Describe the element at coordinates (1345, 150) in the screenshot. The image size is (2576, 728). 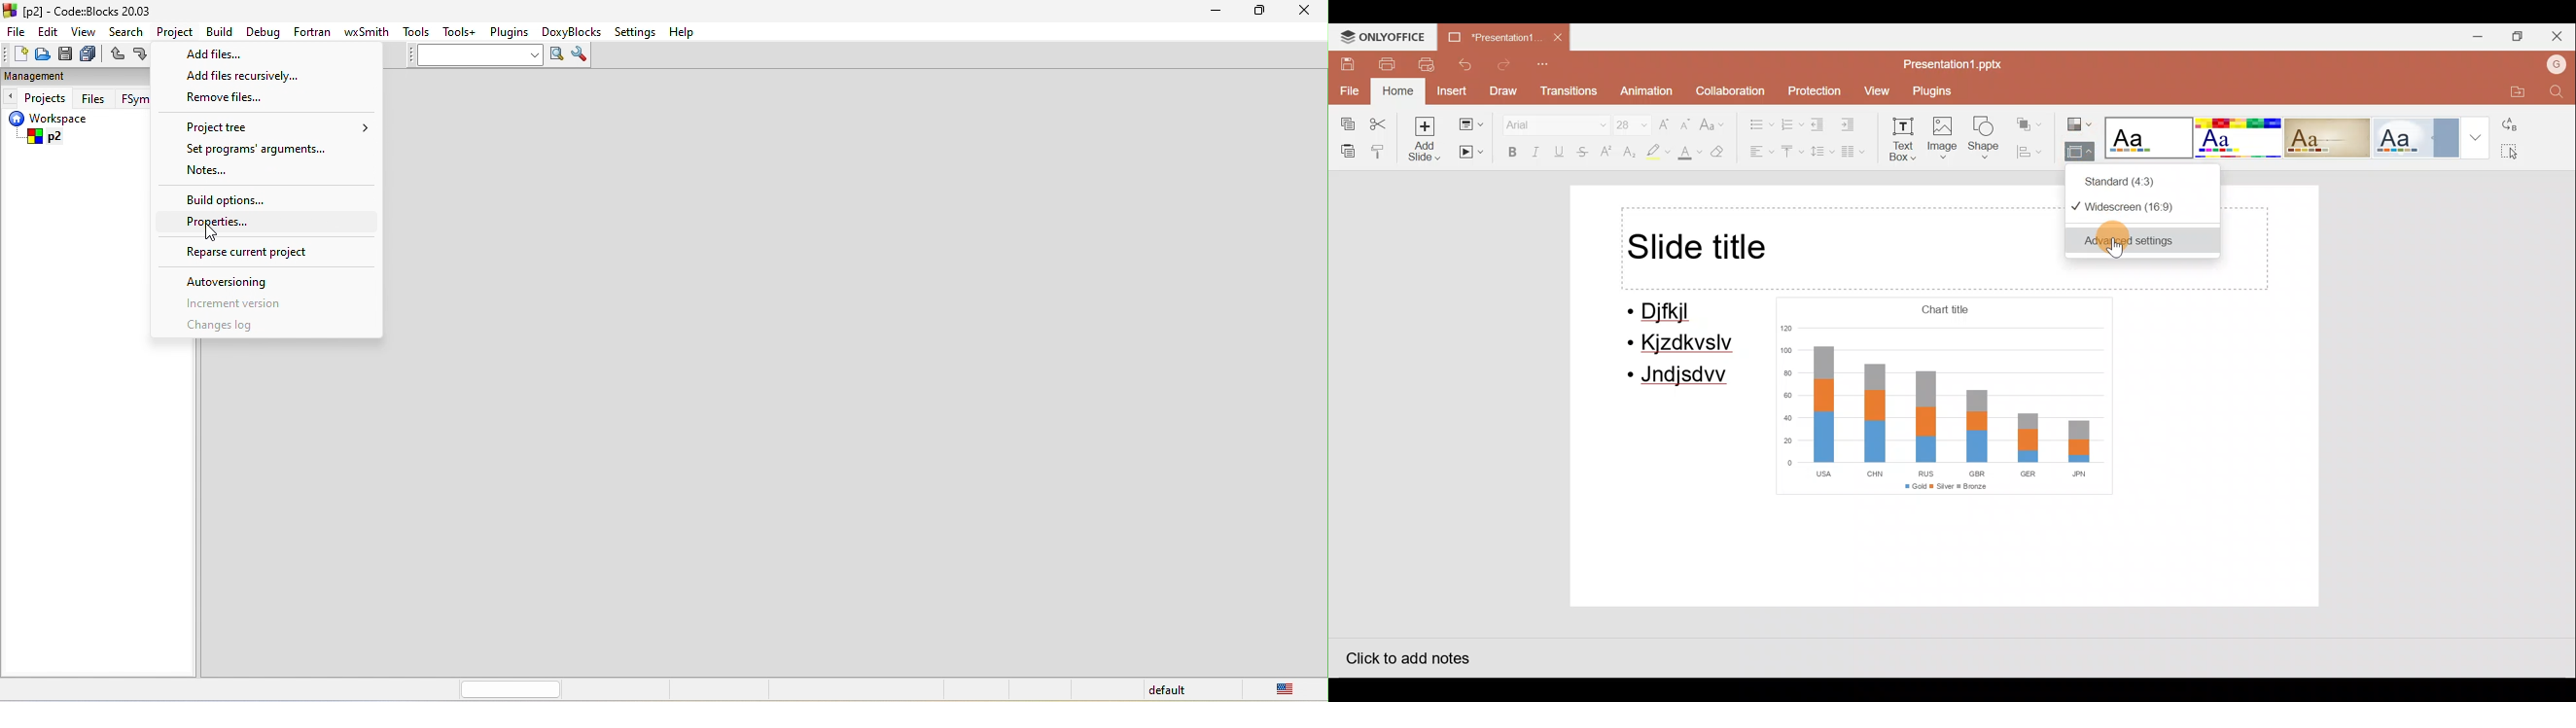
I see `Paste` at that location.